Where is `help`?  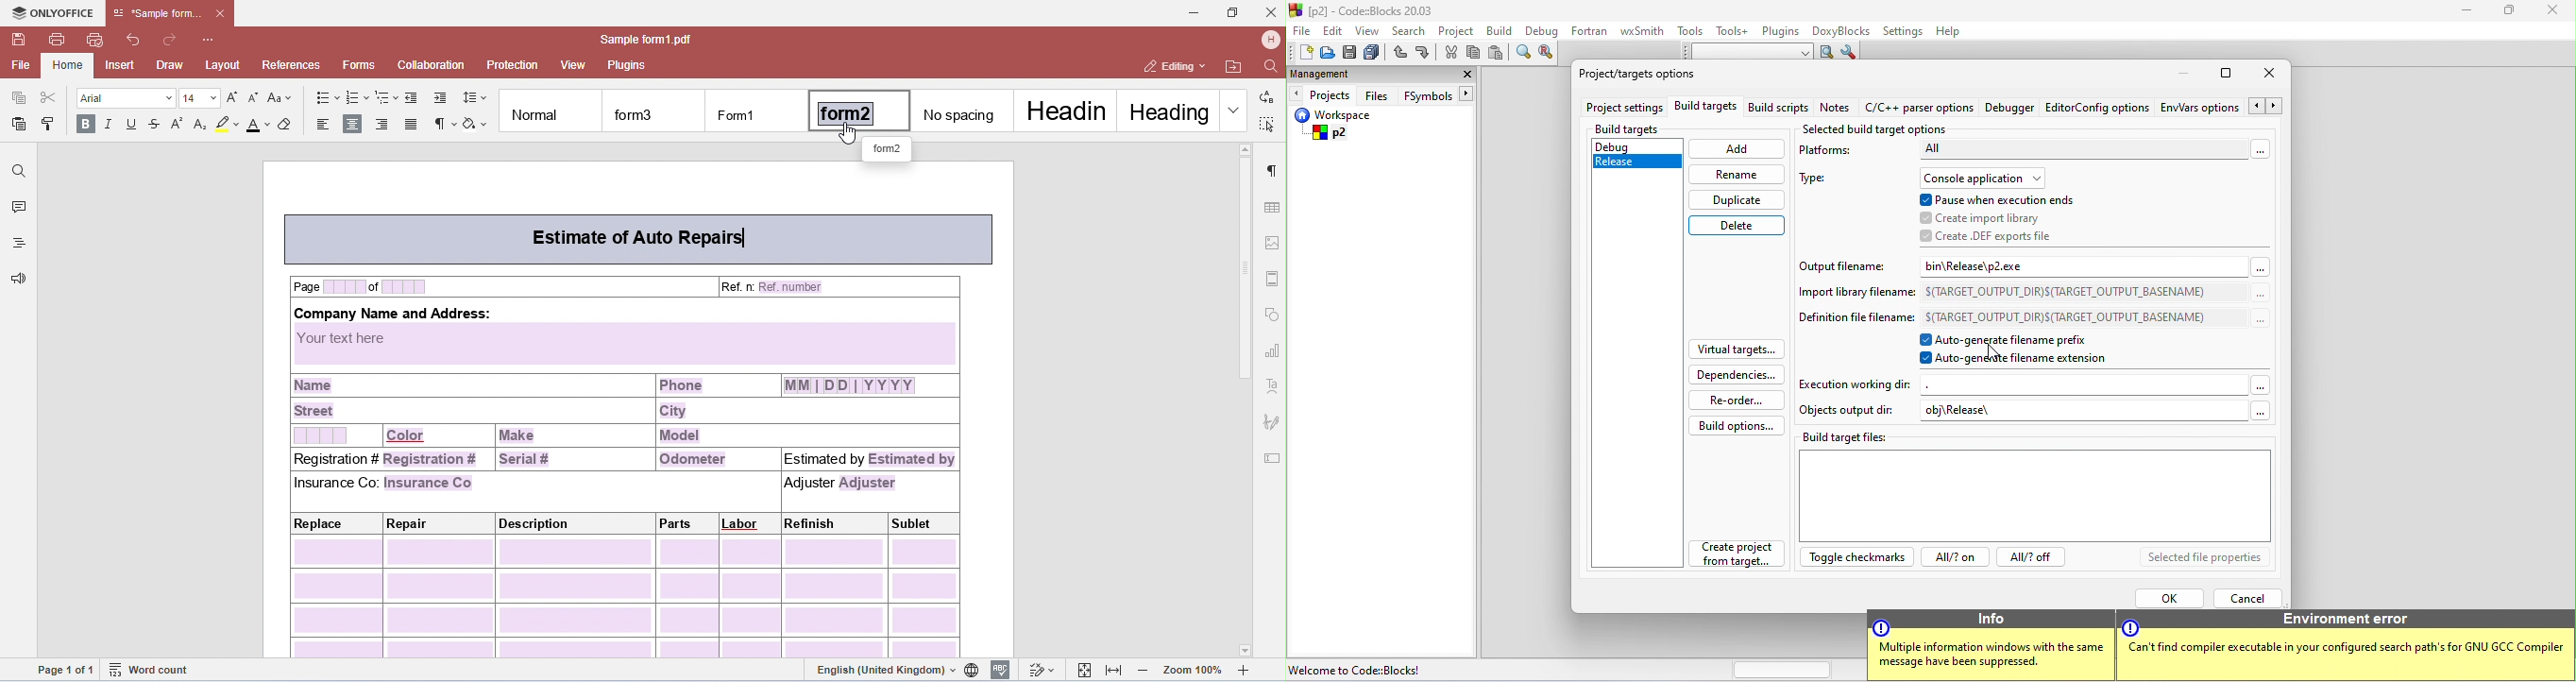
help is located at coordinates (1957, 32).